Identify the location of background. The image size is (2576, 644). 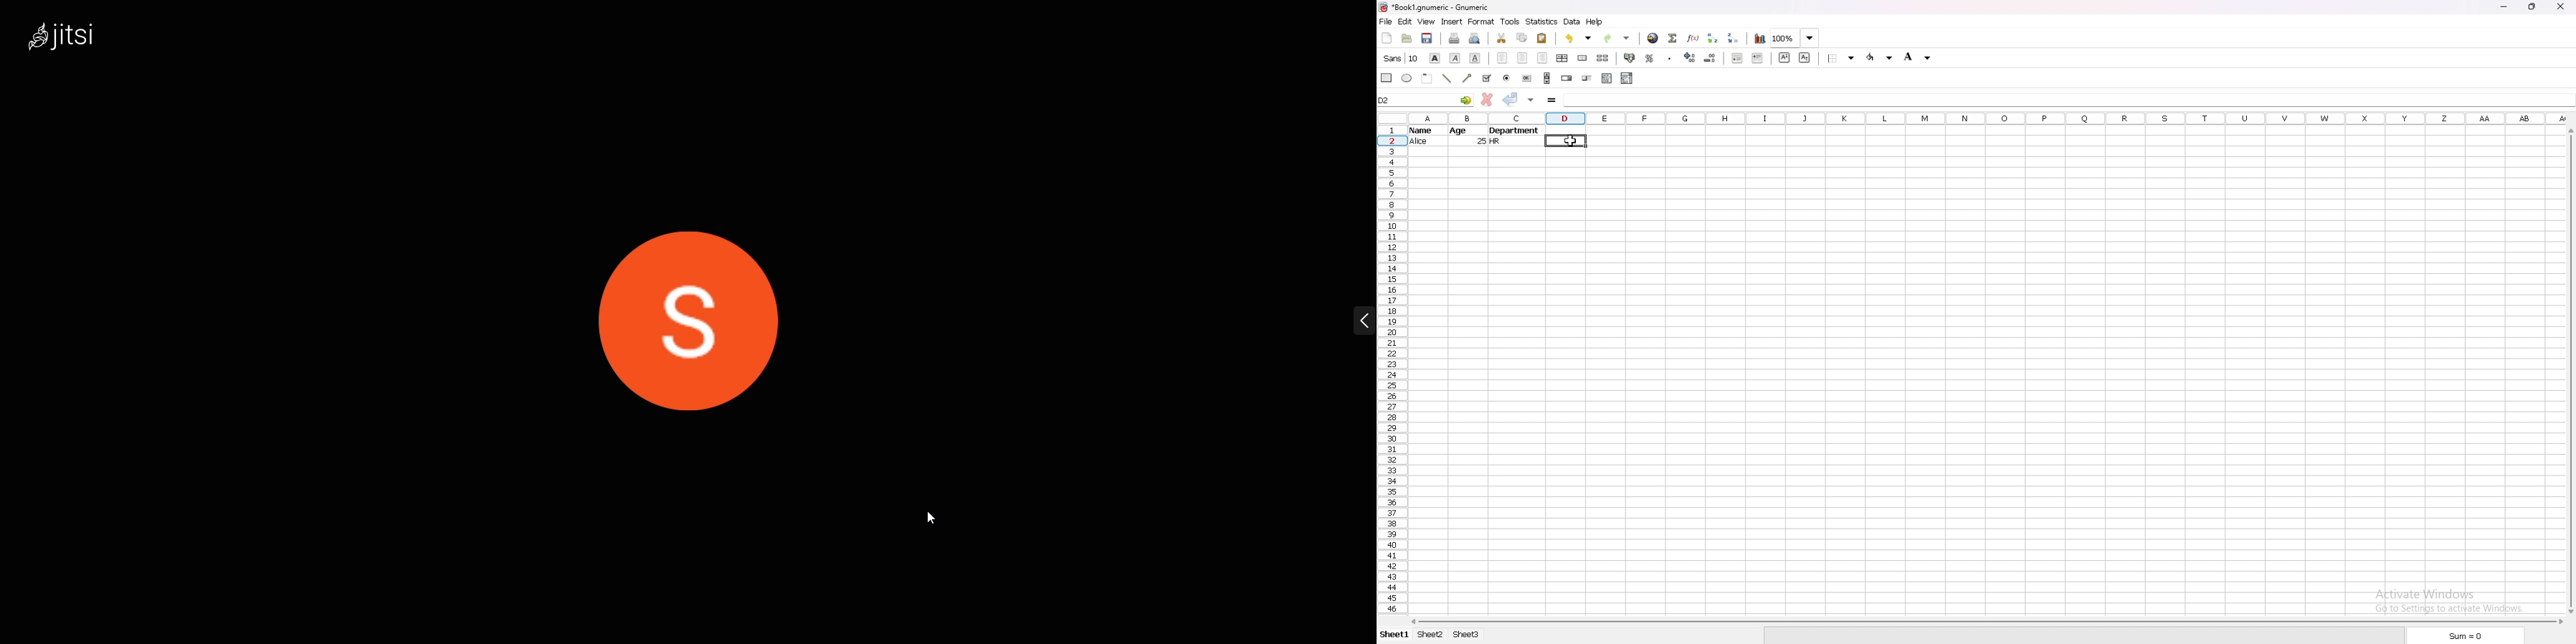
(1917, 58).